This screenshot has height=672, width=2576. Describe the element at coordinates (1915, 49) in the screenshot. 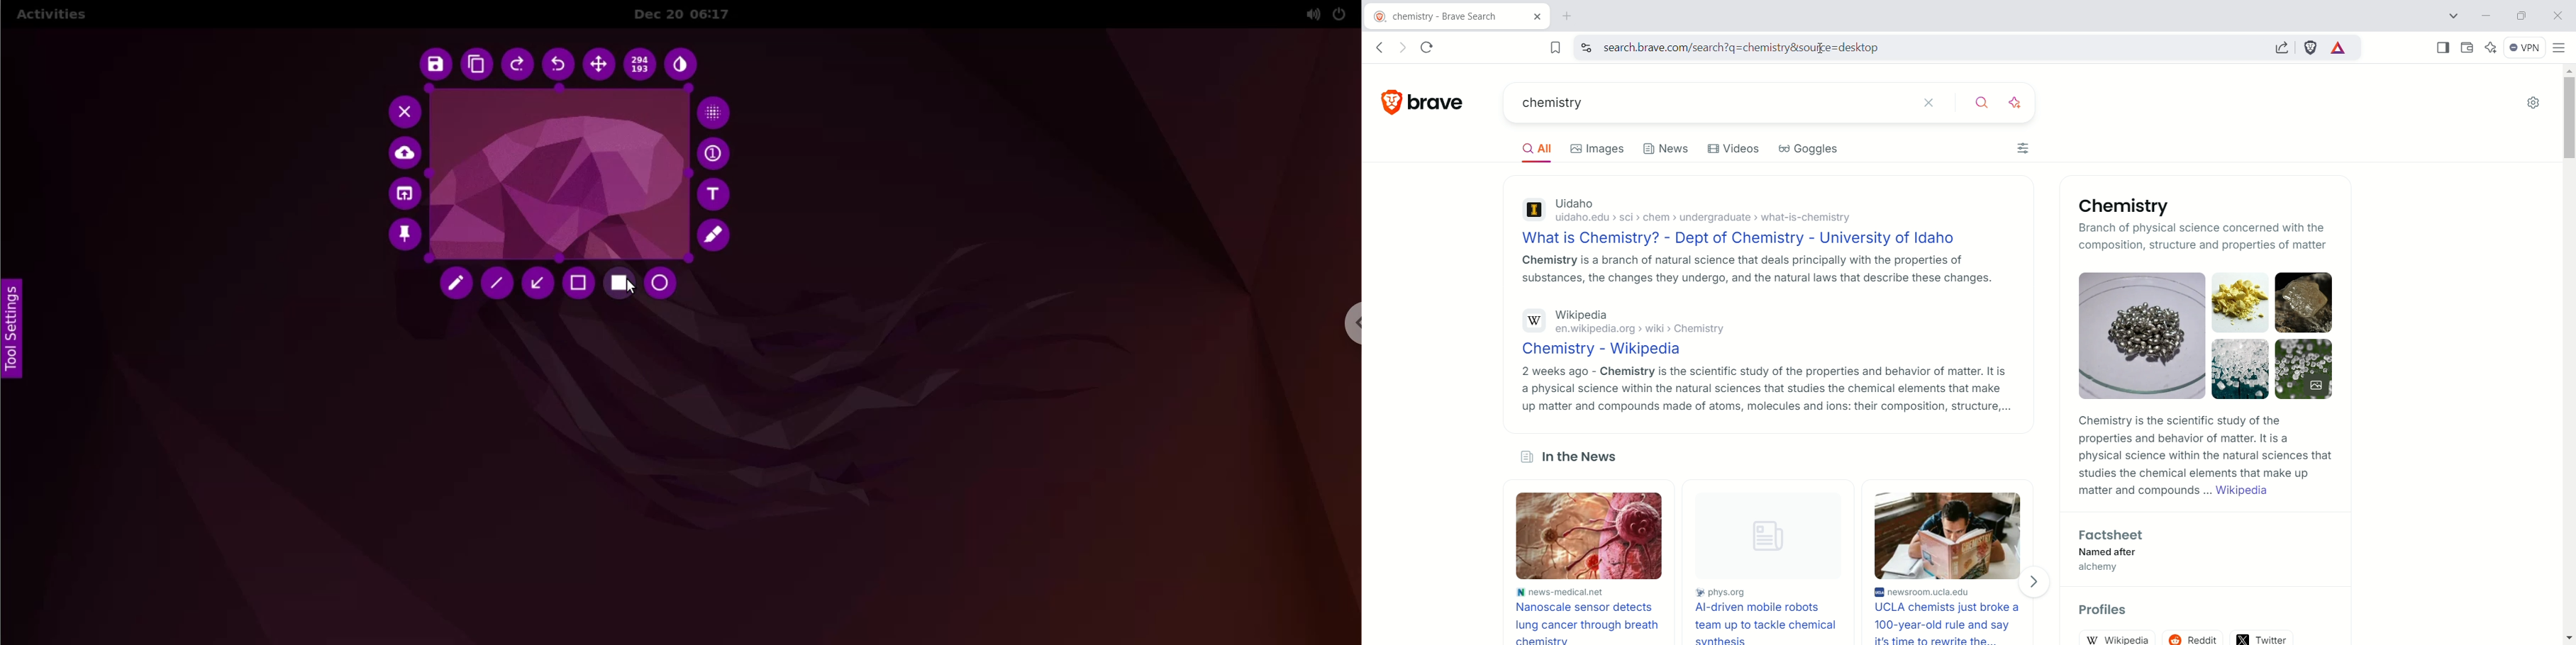

I see `search.brave.com/search?q=chemistry&source=desktop` at that location.